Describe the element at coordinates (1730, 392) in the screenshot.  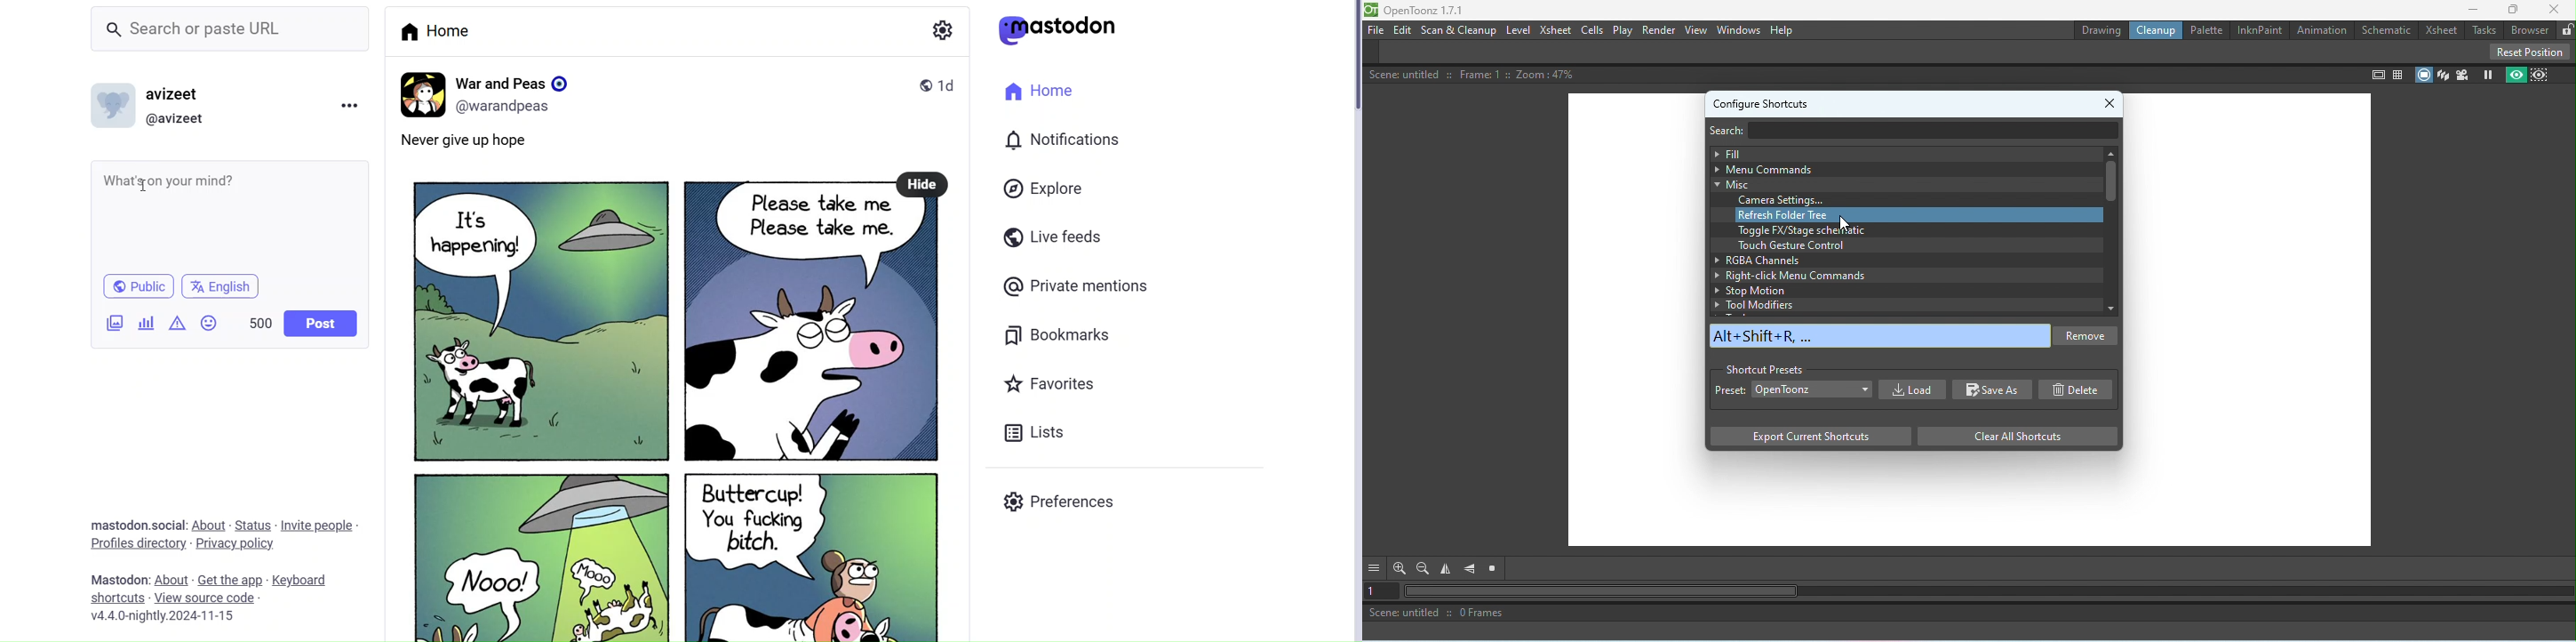
I see `Preset` at that location.